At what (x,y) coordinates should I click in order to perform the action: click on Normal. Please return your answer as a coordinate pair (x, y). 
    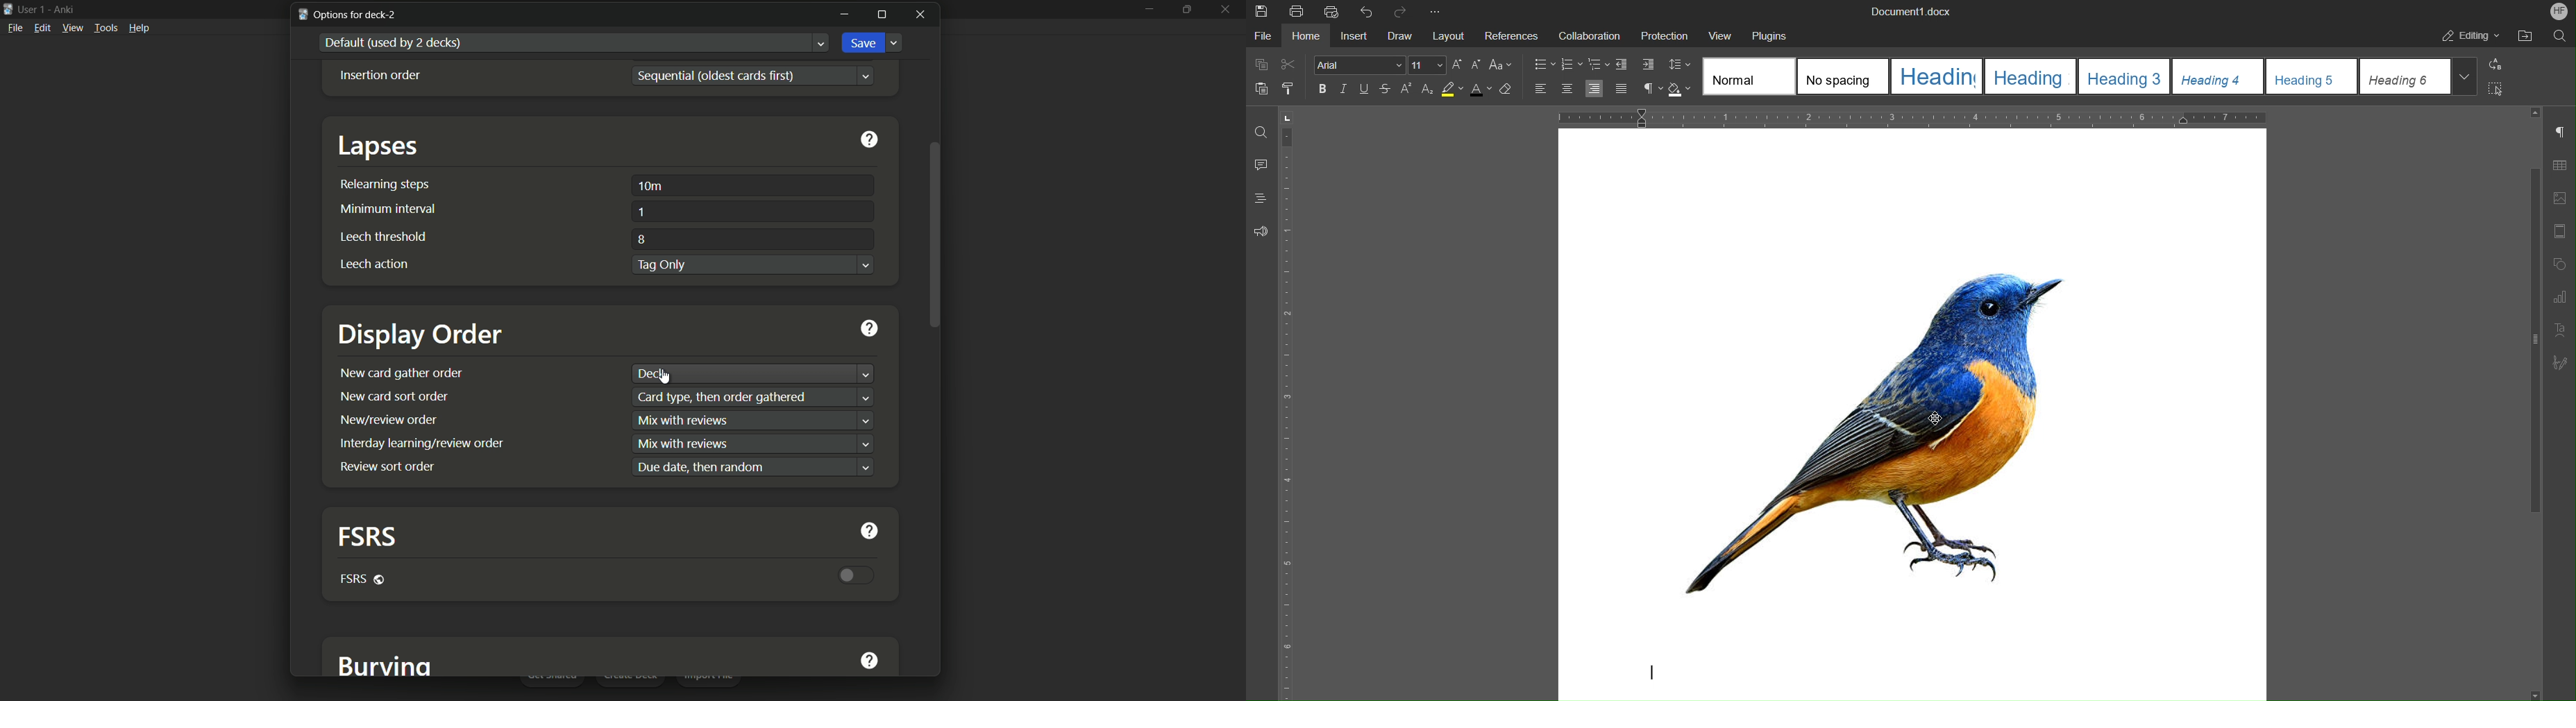
    Looking at the image, I should click on (1749, 76).